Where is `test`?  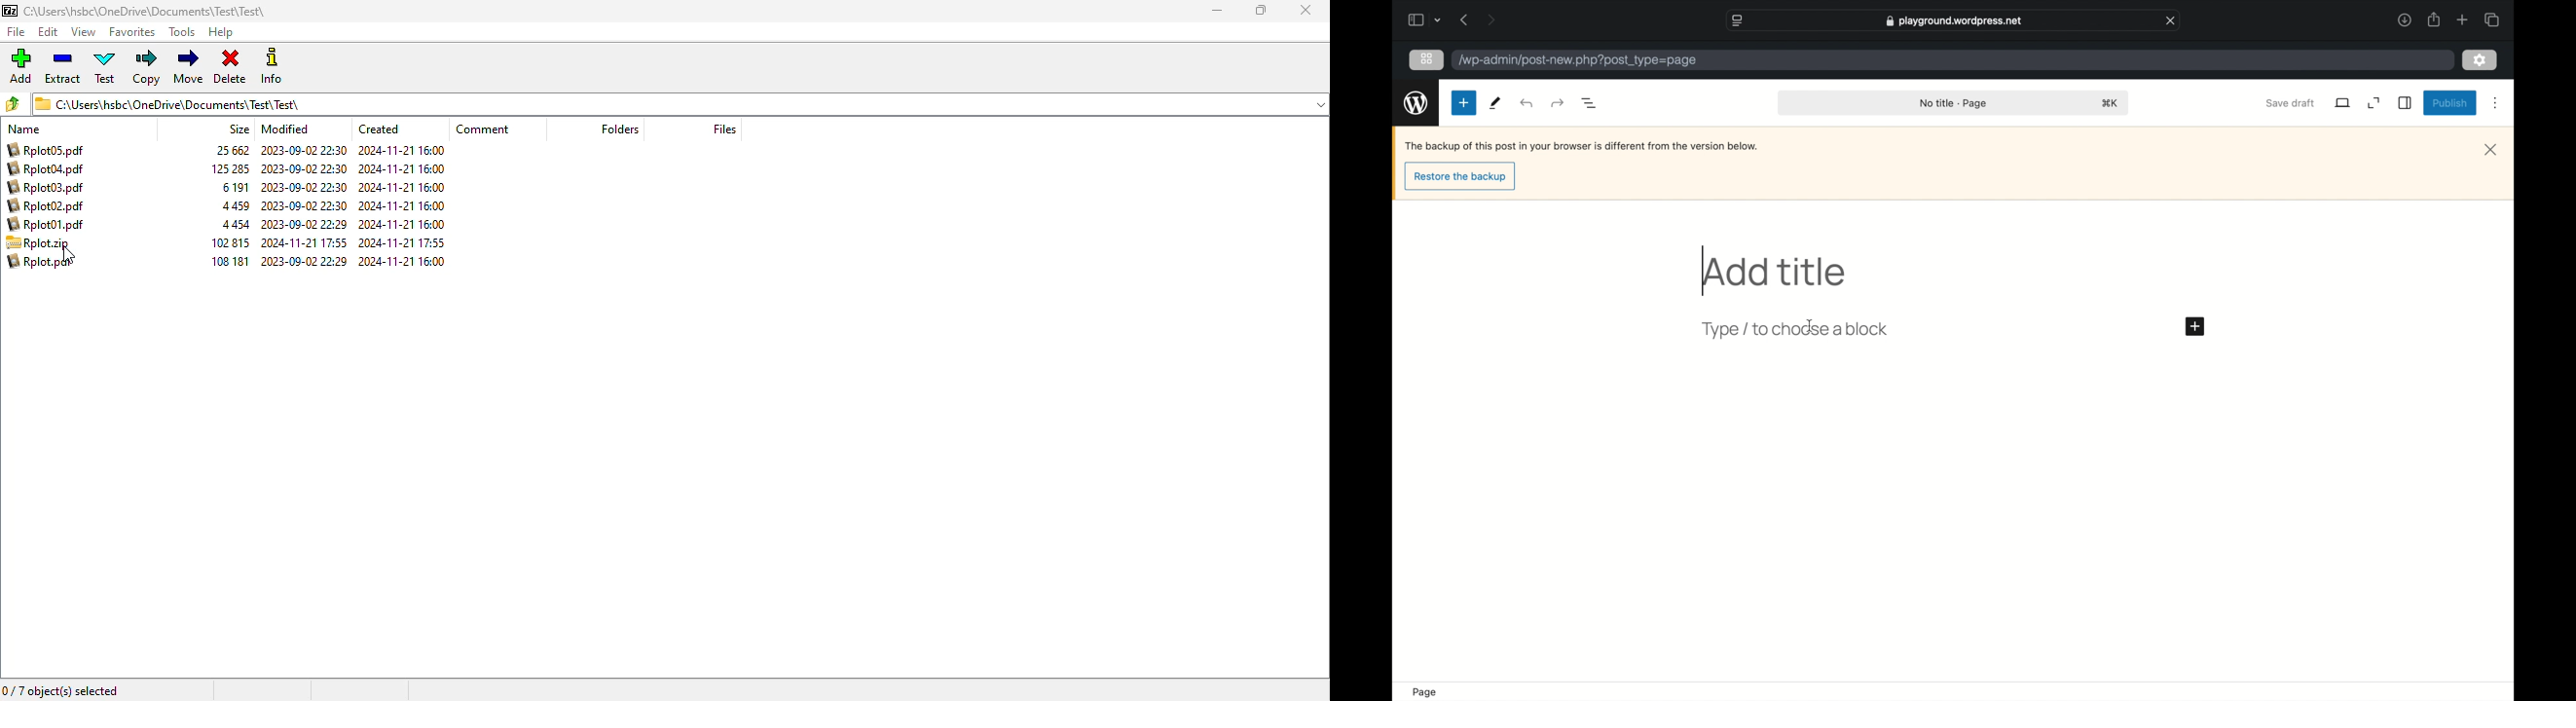 test is located at coordinates (105, 67).